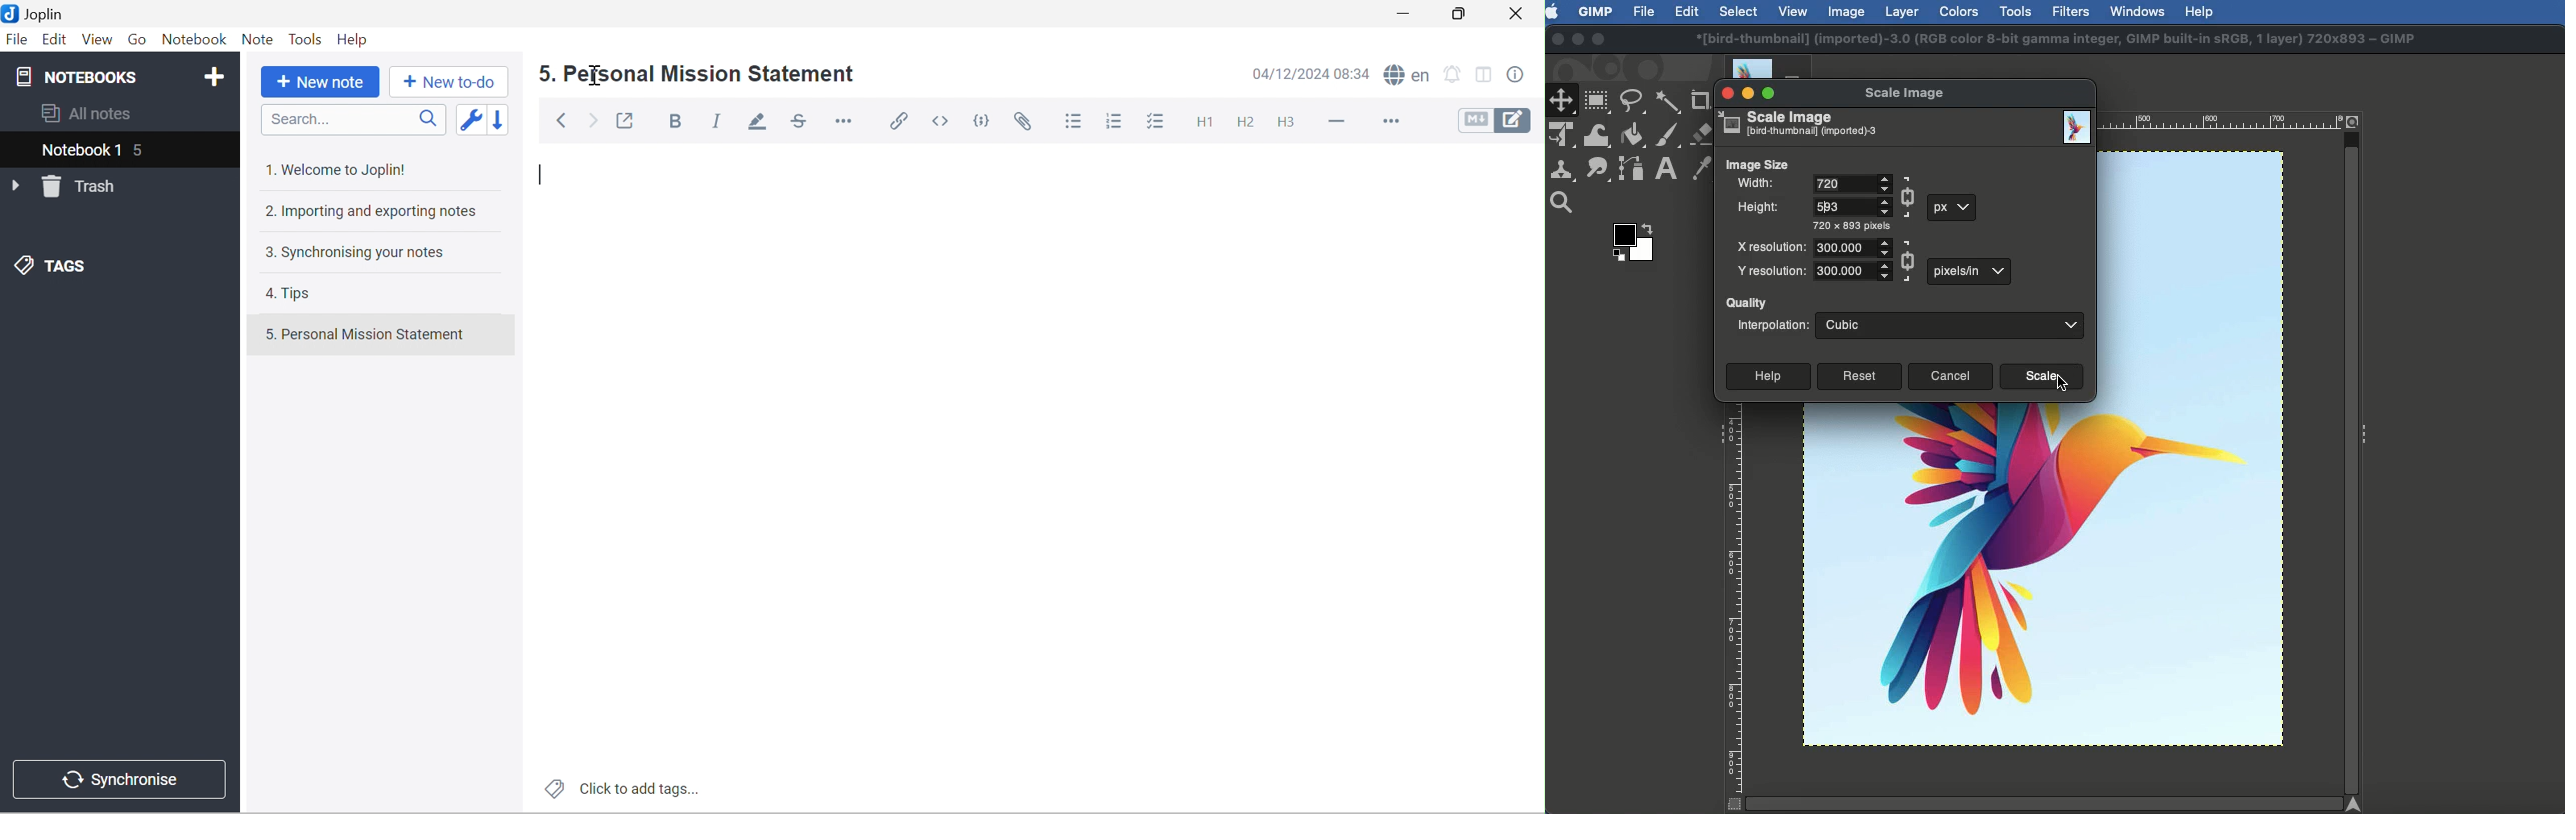 The height and width of the screenshot is (840, 2576). Describe the element at coordinates (142, 39) in the screenshot. I see `Go` at that location.